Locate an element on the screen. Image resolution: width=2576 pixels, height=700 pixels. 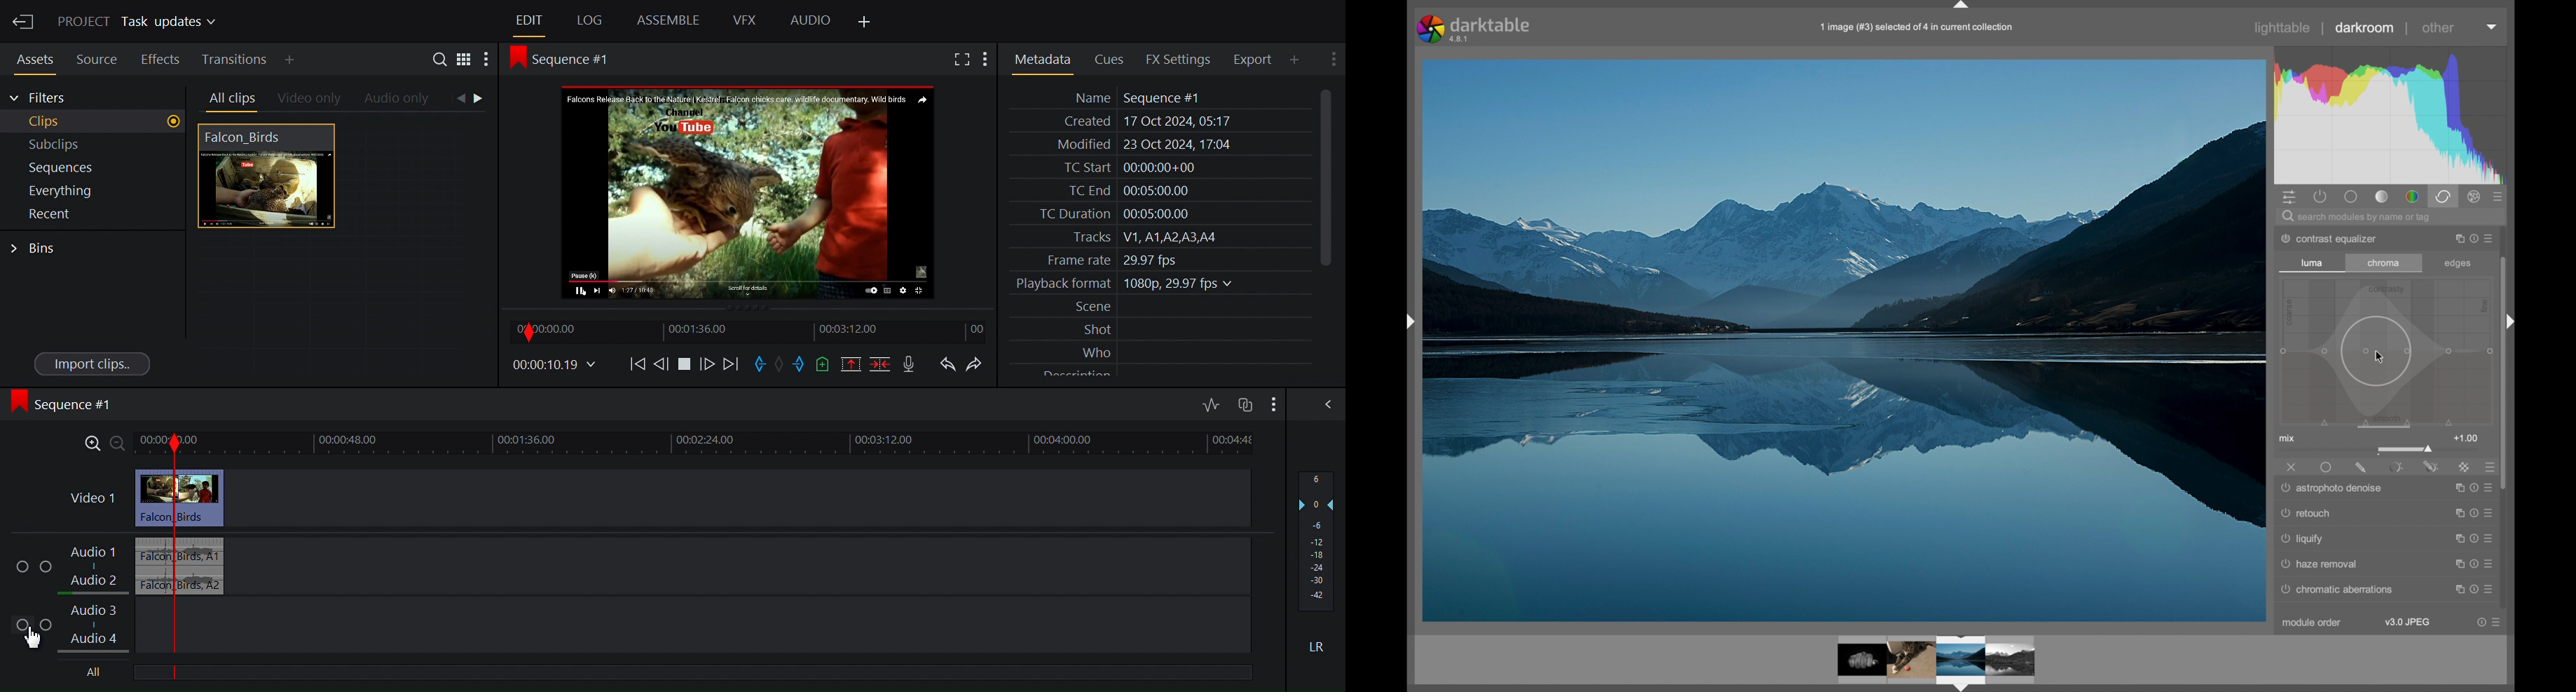
Audio is located at coordinates (811, 21).